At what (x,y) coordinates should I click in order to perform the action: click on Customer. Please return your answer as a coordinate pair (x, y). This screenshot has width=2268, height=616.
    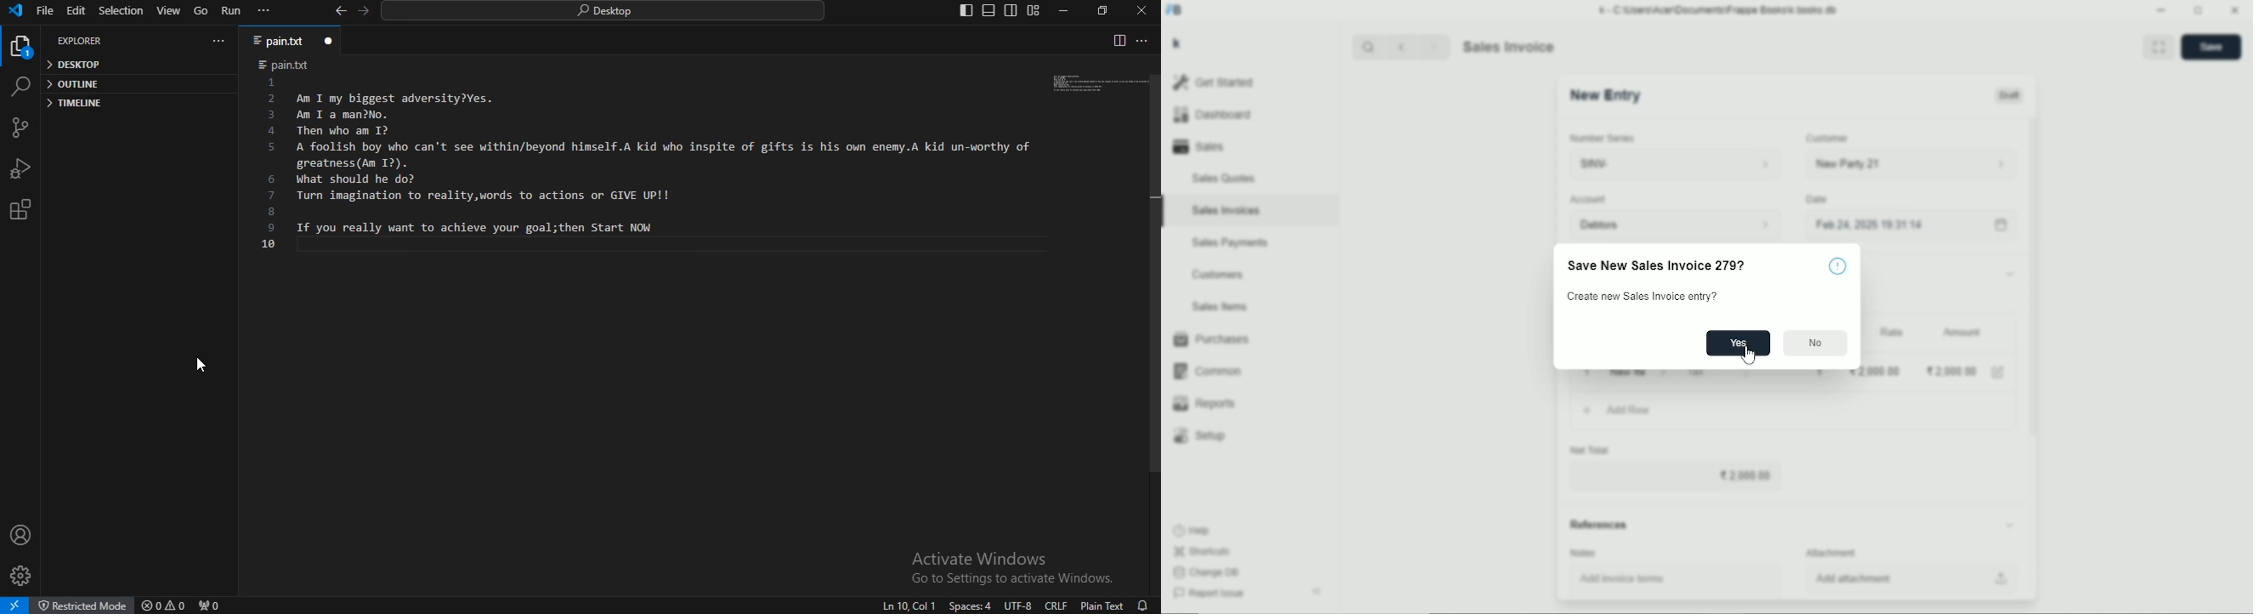
    Looking at the image, I should click on (1828, 139).